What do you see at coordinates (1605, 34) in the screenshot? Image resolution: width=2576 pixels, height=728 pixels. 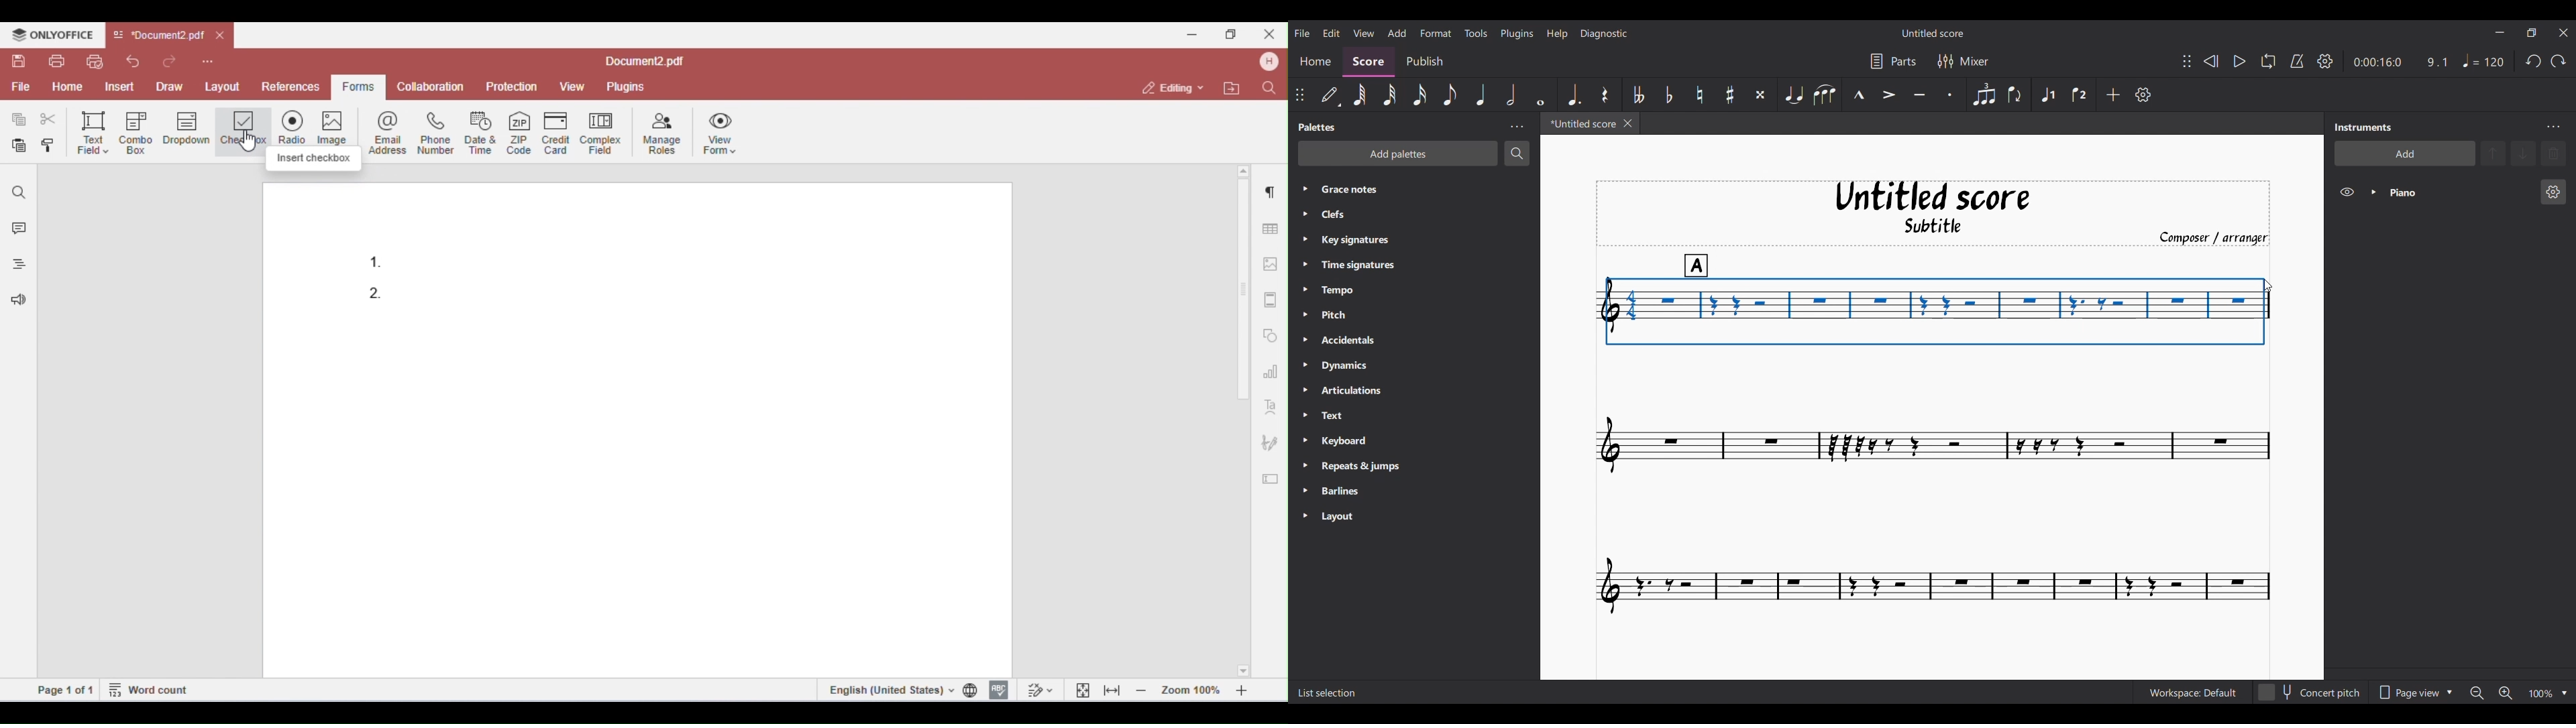 I see `Diagnostic menu` at bounding box center [1605, 34].